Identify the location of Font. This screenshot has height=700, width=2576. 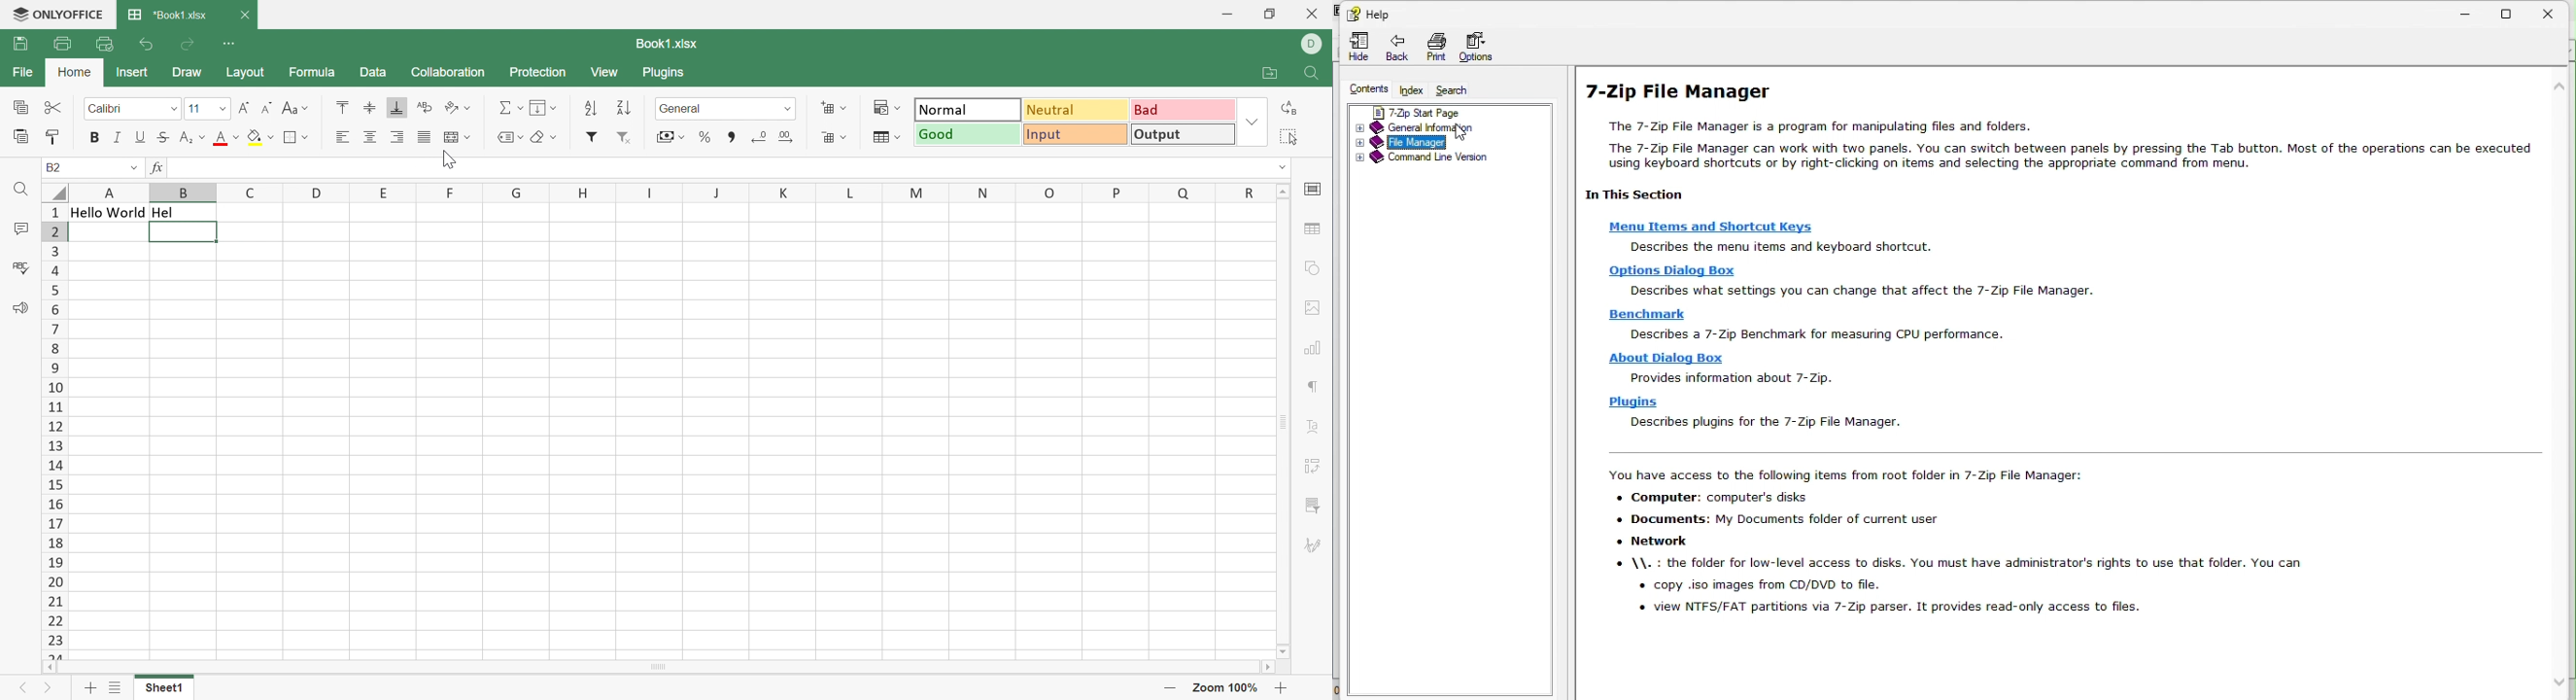
(131, 109).